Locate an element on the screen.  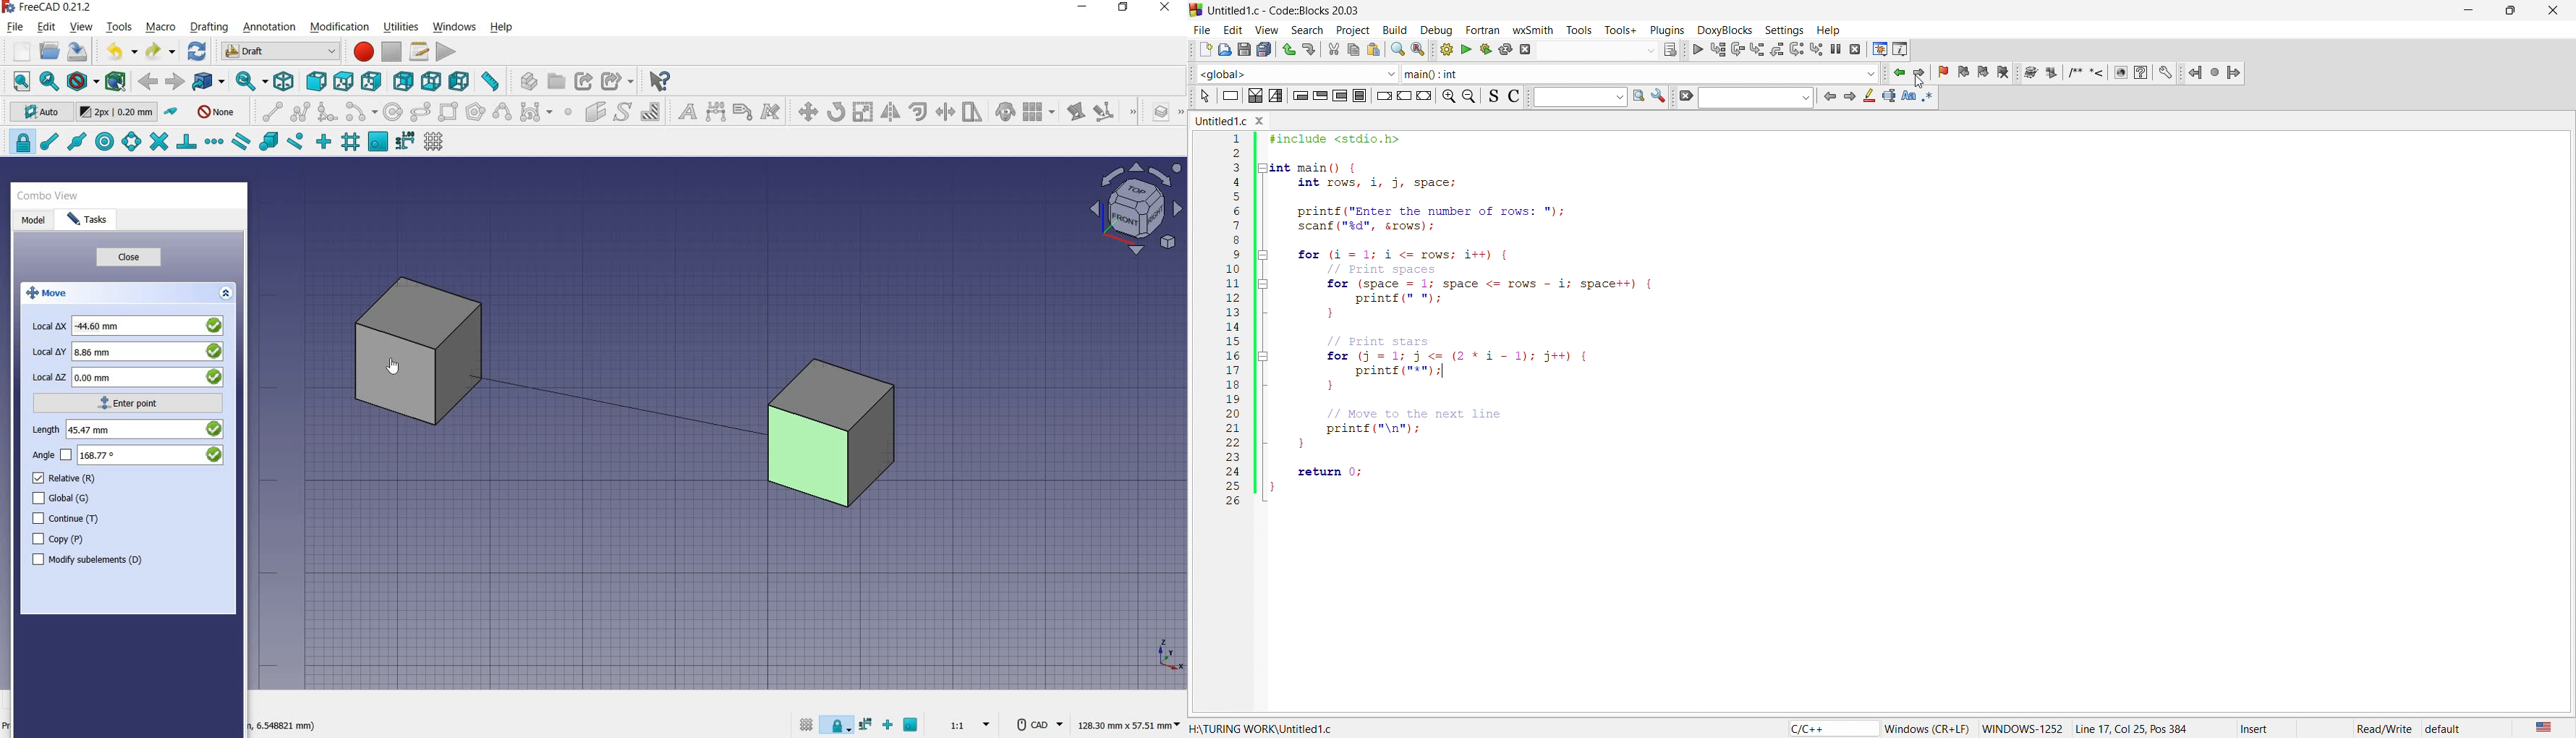
icon is located at coordinates (1204, 98).